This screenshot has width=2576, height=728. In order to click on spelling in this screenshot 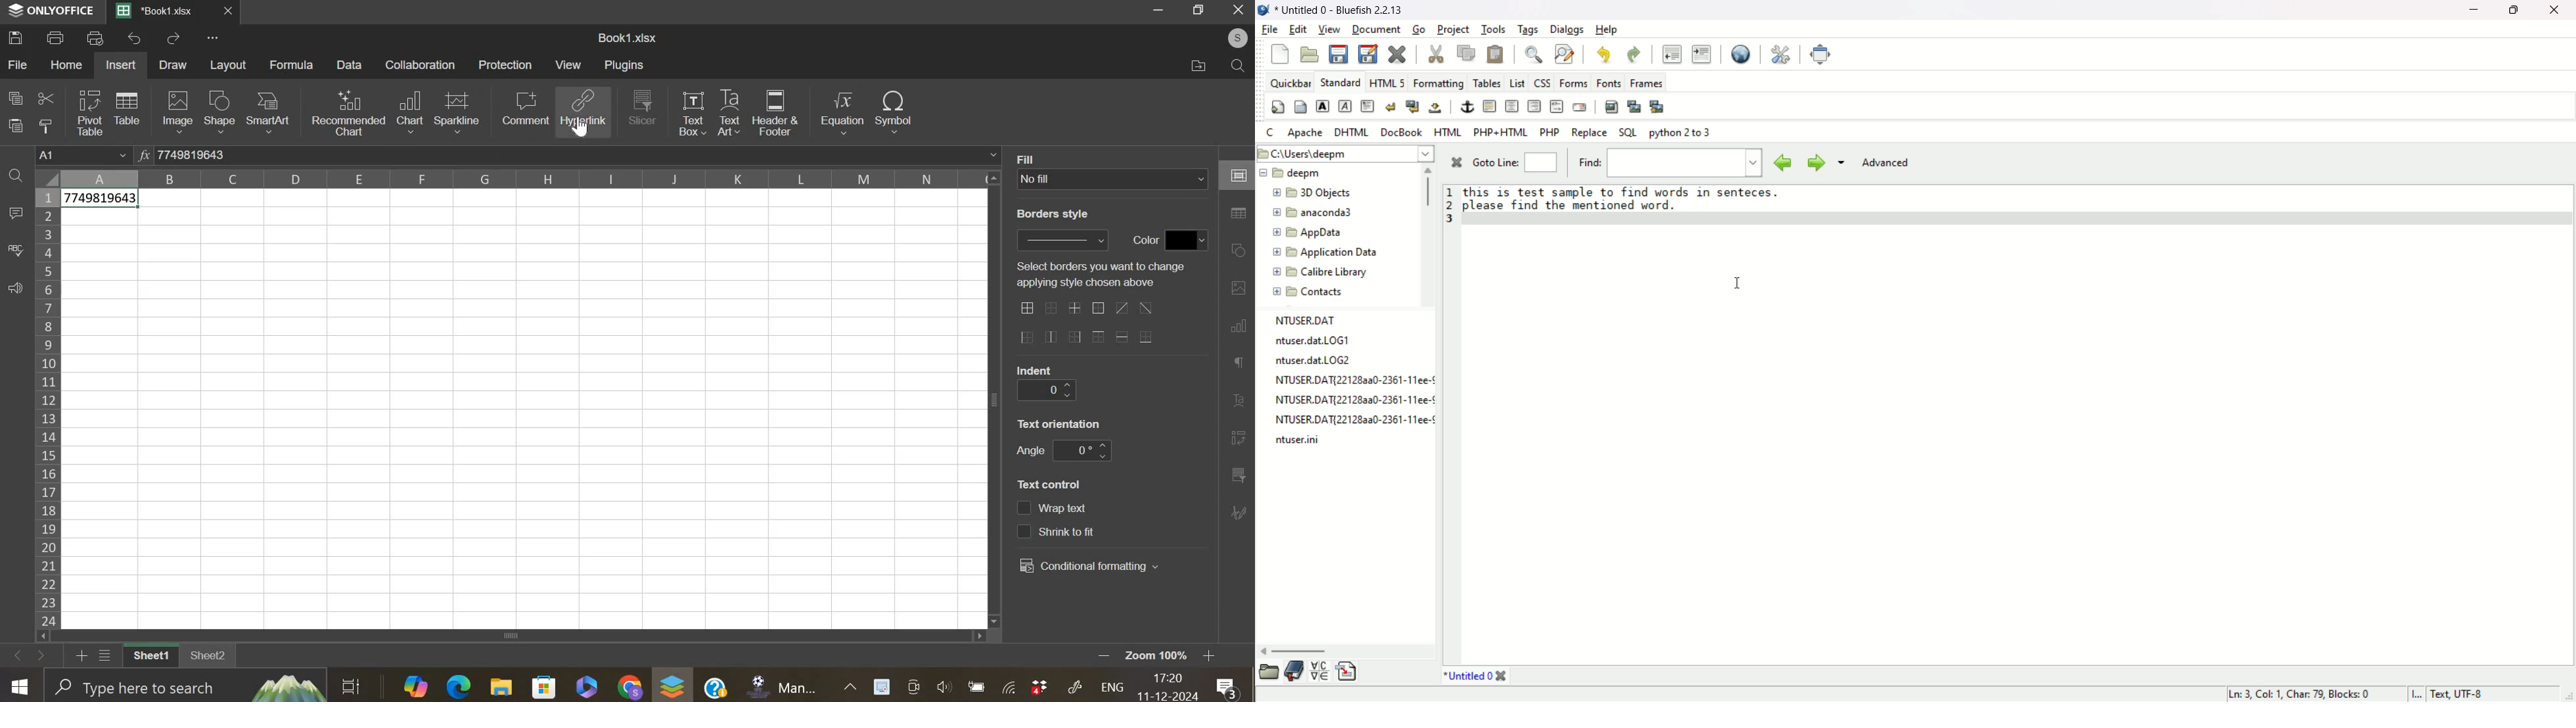, I will do `click(15, 250)`.